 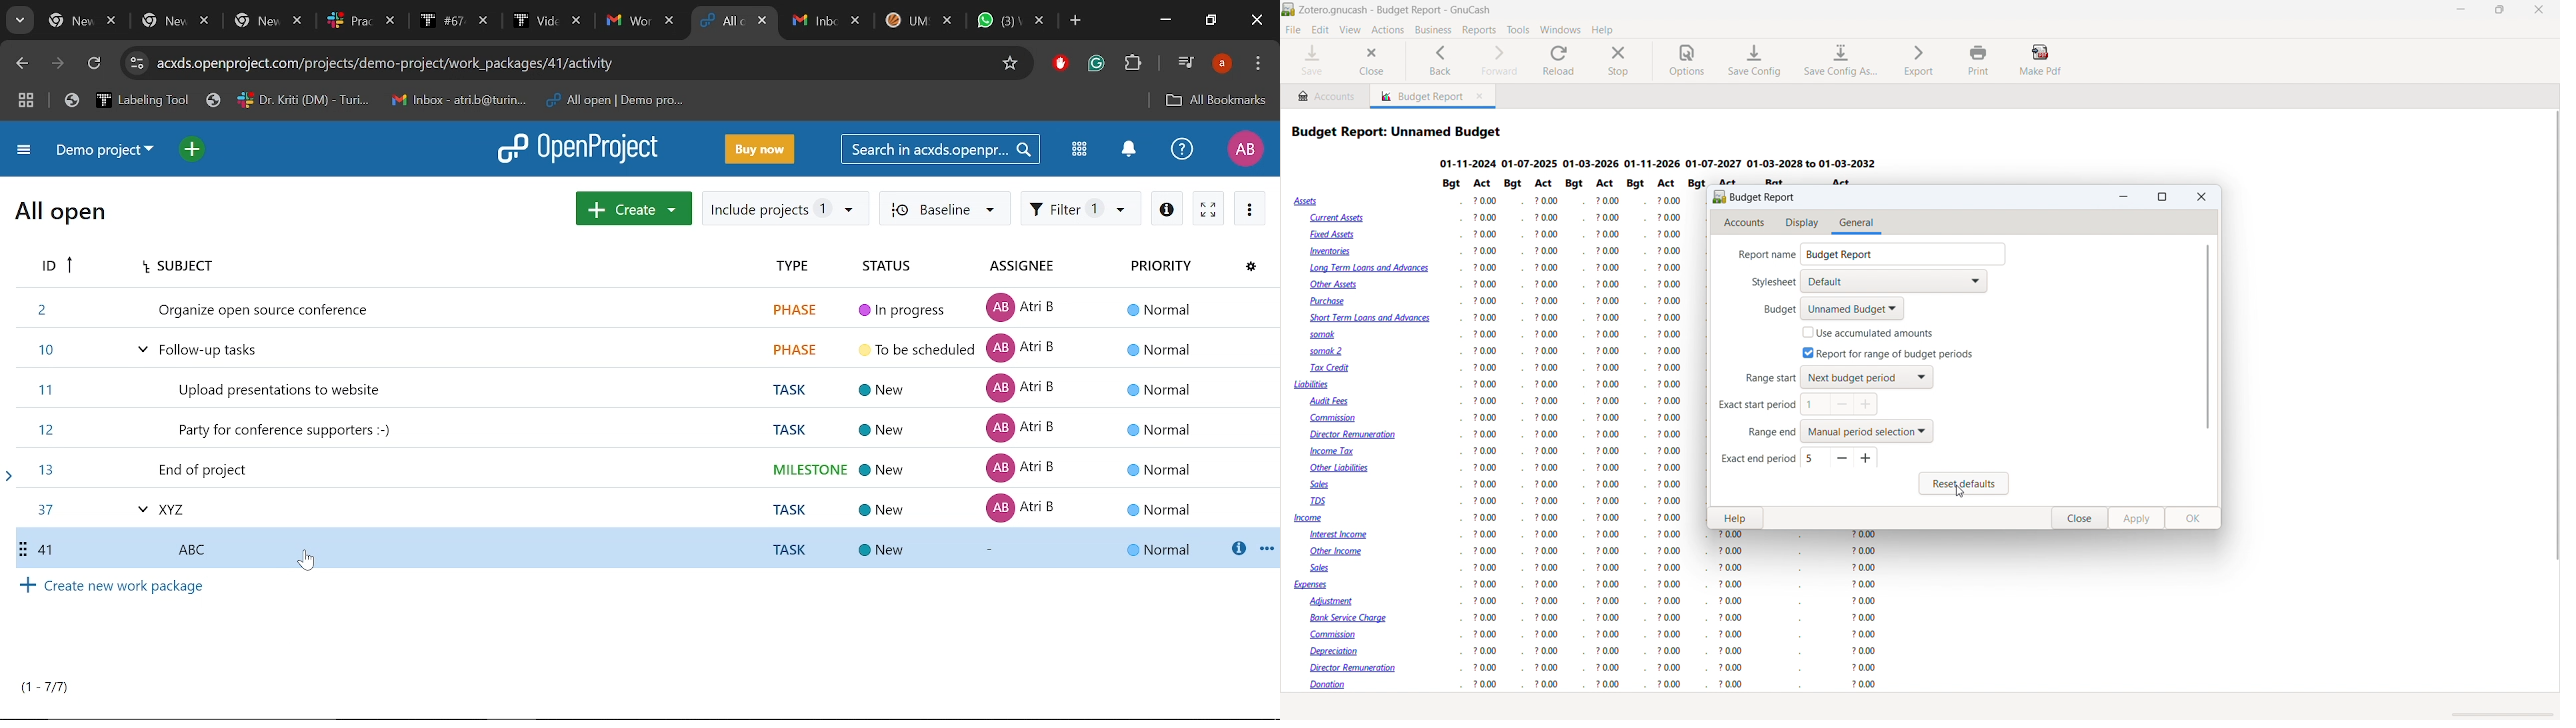 What do you see at coordinates (1843, 404) in the screenshot?
I see `decrease` at bounding box center [1843, 404].